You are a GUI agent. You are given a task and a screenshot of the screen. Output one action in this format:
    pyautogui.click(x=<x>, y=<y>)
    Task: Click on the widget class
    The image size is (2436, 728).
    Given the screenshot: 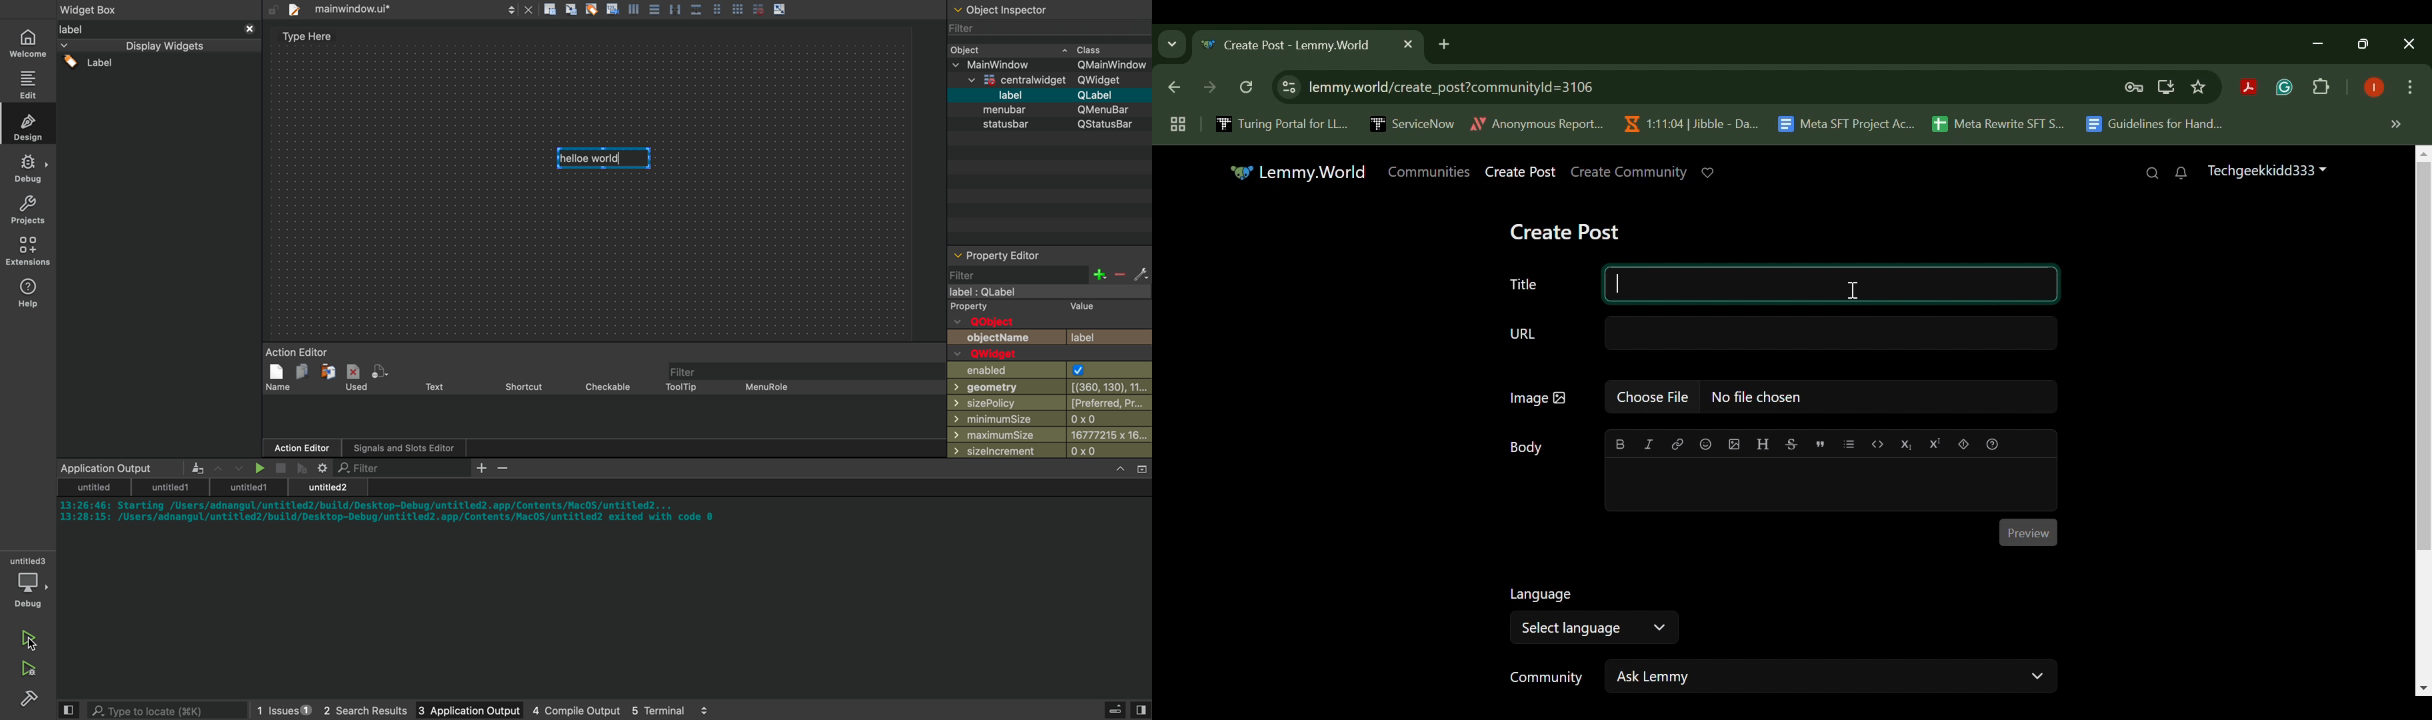 What is the action you would take?
    pyautogui.click(x=1051, y=49)
    